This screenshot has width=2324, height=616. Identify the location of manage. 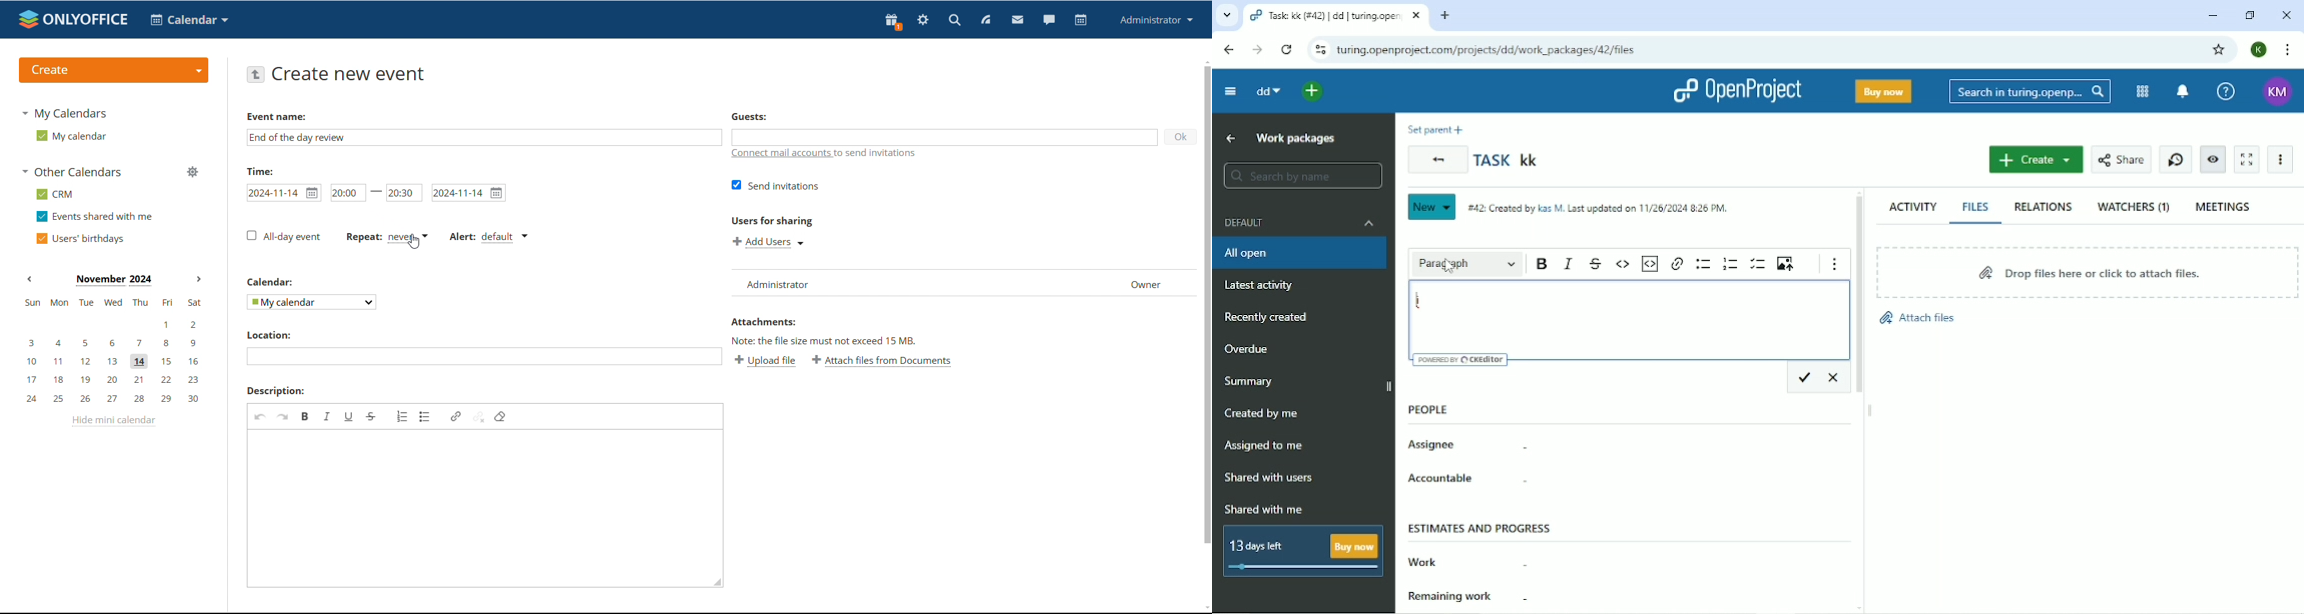
(193, 173).